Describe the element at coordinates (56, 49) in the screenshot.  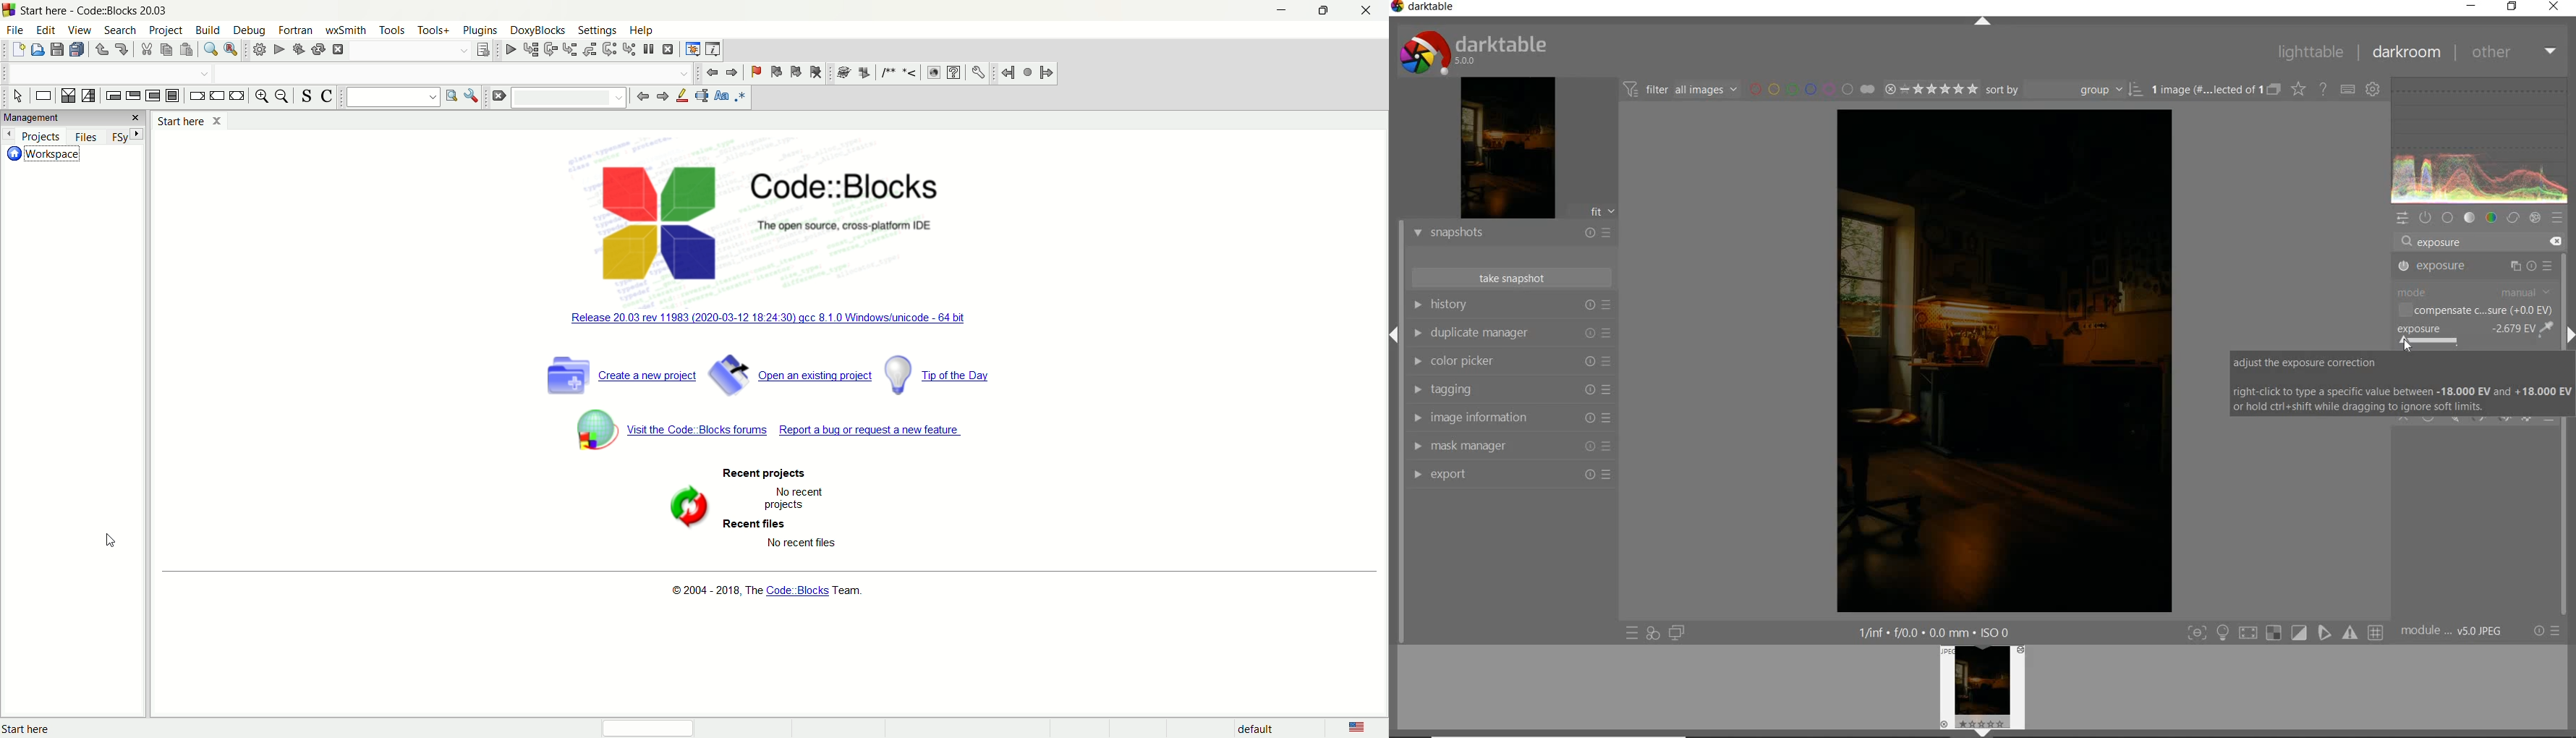
I see `save` at that location.